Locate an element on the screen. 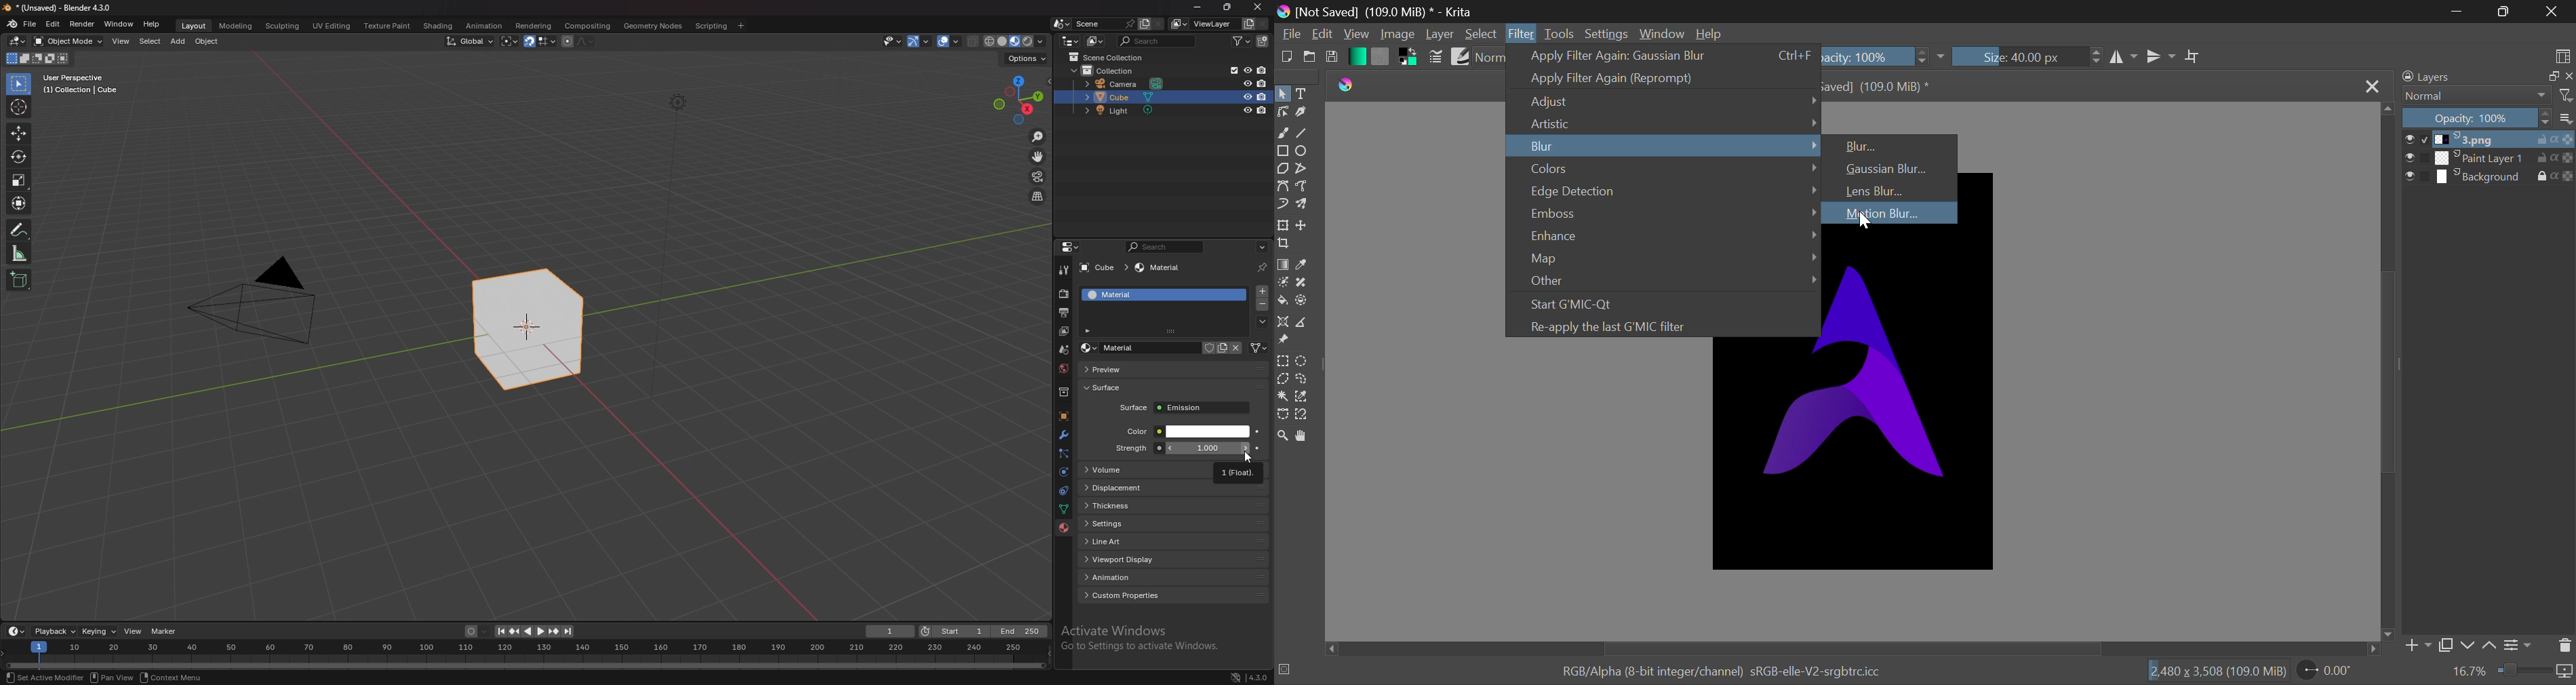 The height and width of the screenshot is (700, 2576). Apply Filter Again is located at coordinates (1631, 56).